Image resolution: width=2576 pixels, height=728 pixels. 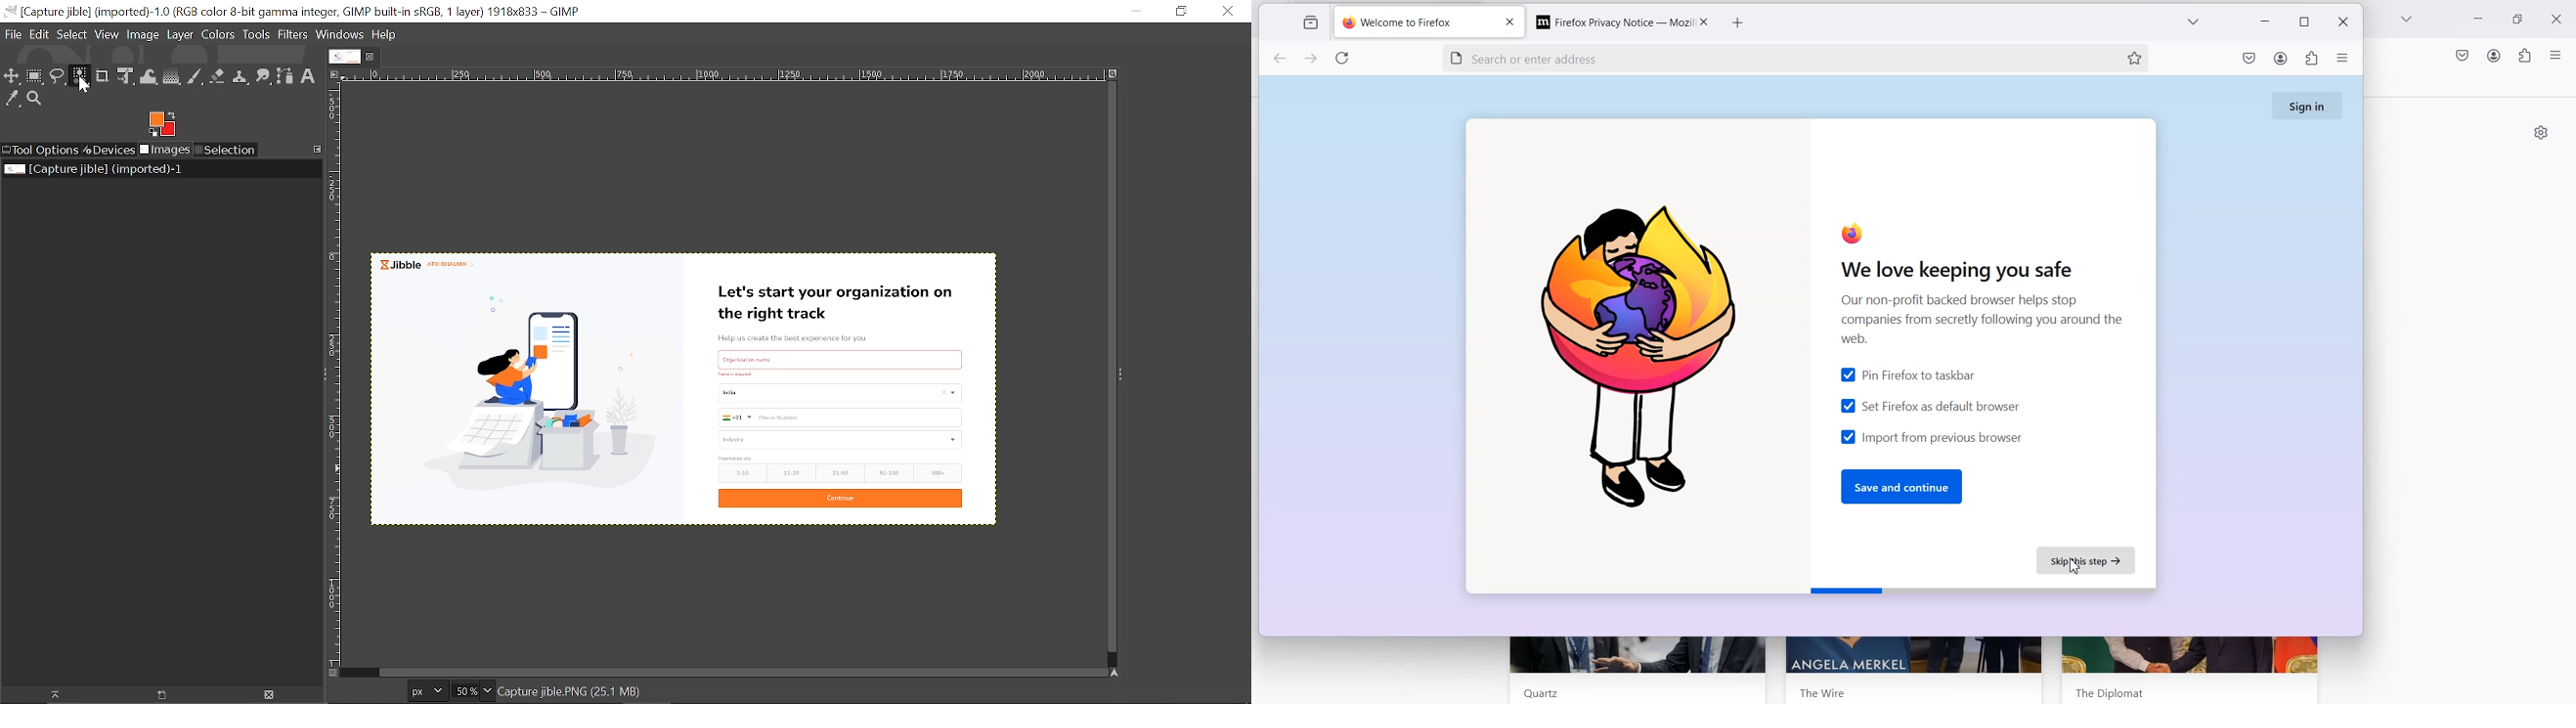 What do you see at coordinates (1536, 693) in the screenshot?
I see `Quartz` at bounding box center [1536, 693].